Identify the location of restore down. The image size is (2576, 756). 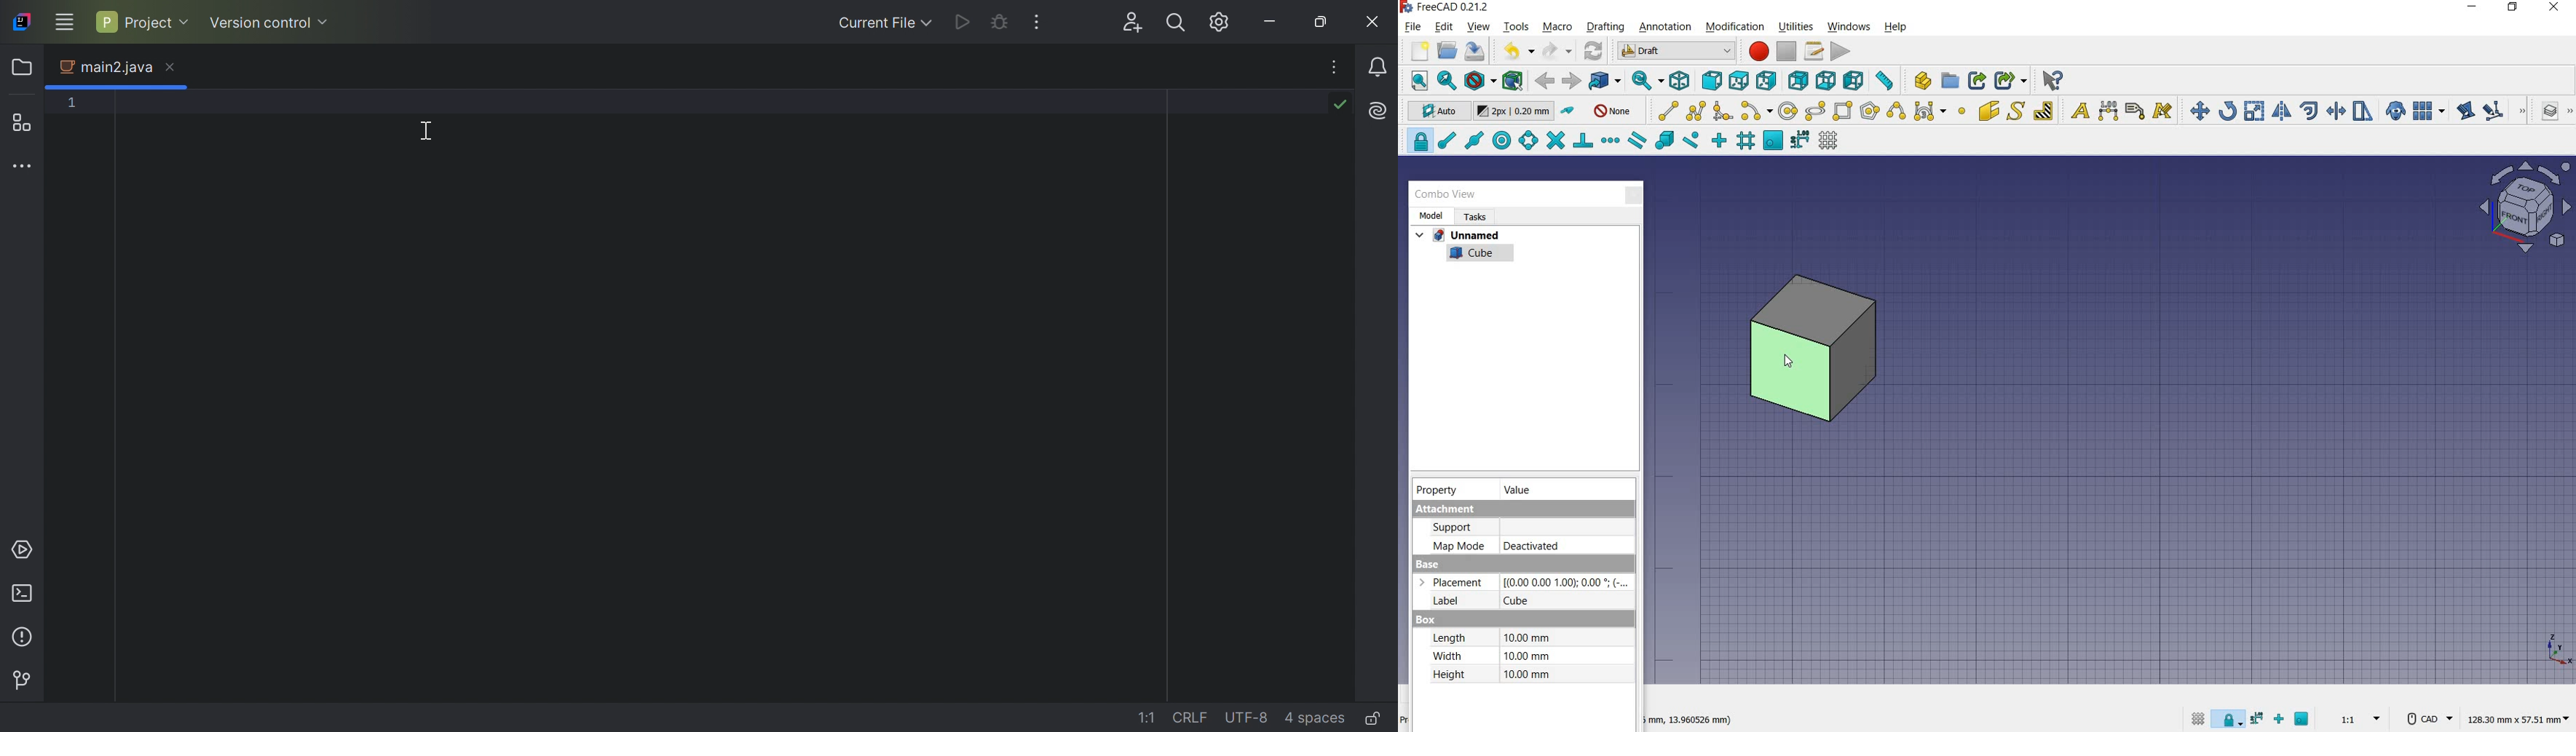
(2515, 8).